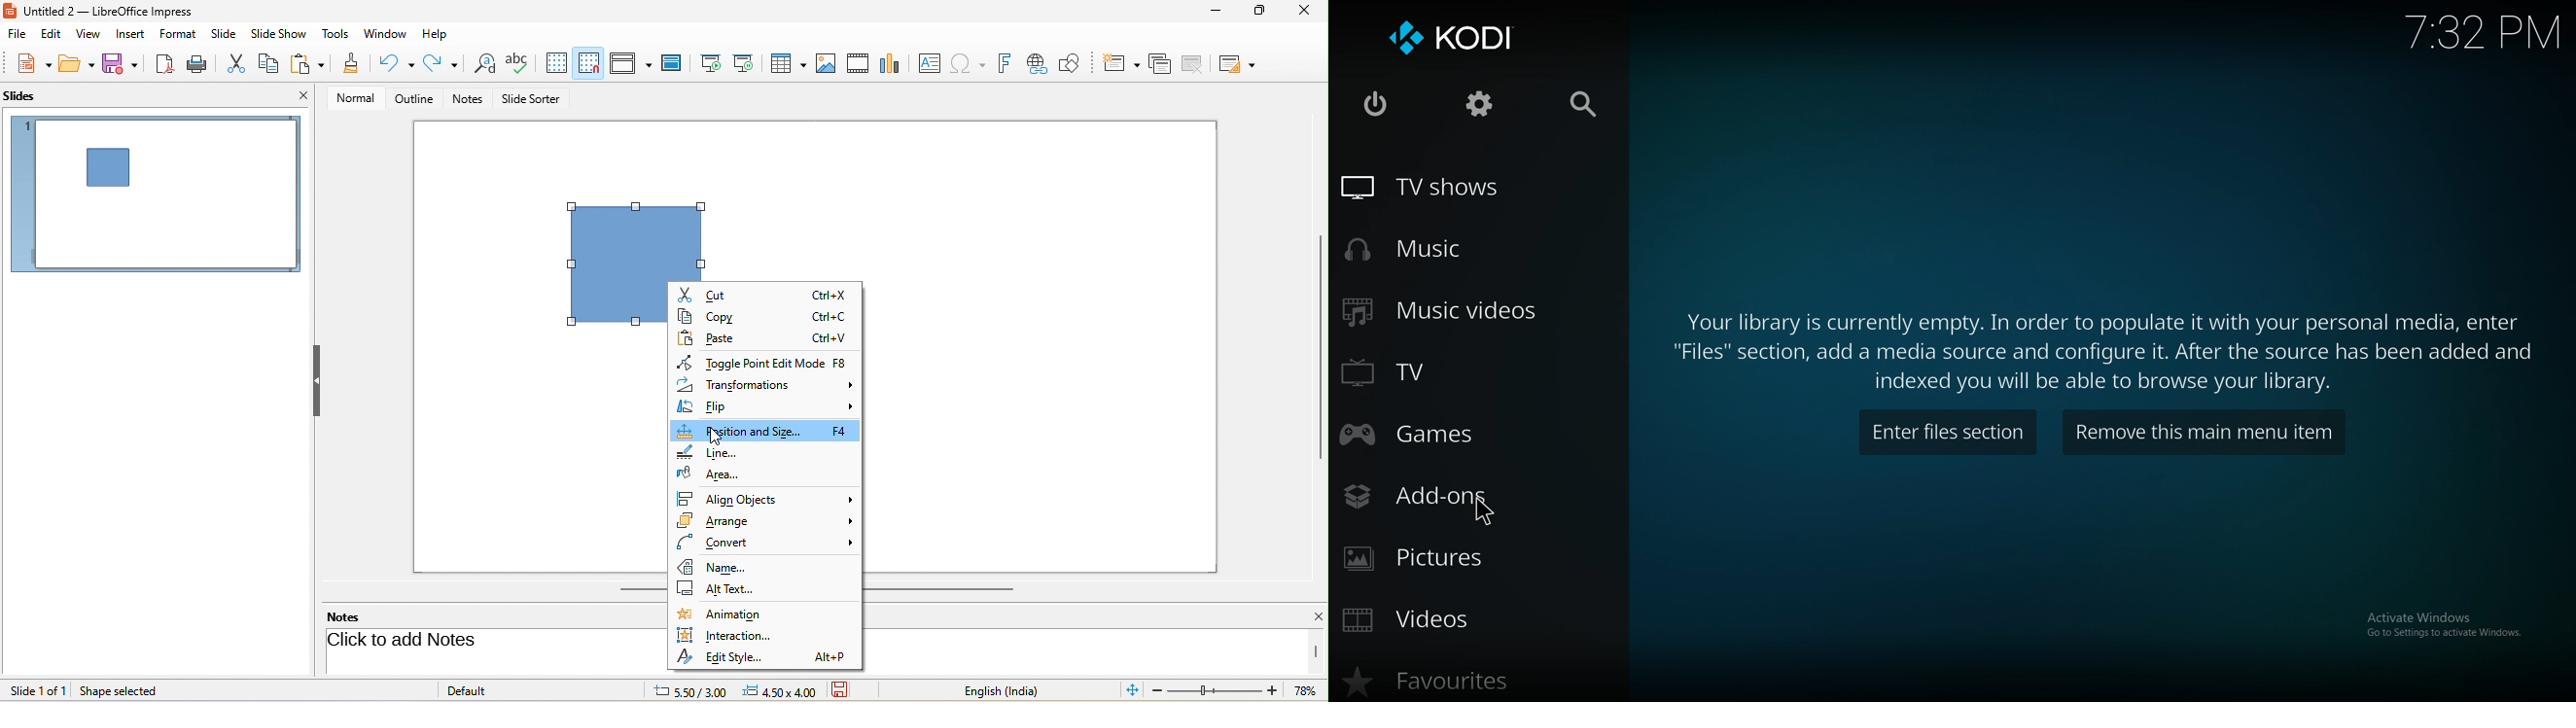 This screenshot has width=2576, height=728. What do you see at coordinates (767, 431) in the screenshot?
I see `position and size` at bounding box center [767, 431].